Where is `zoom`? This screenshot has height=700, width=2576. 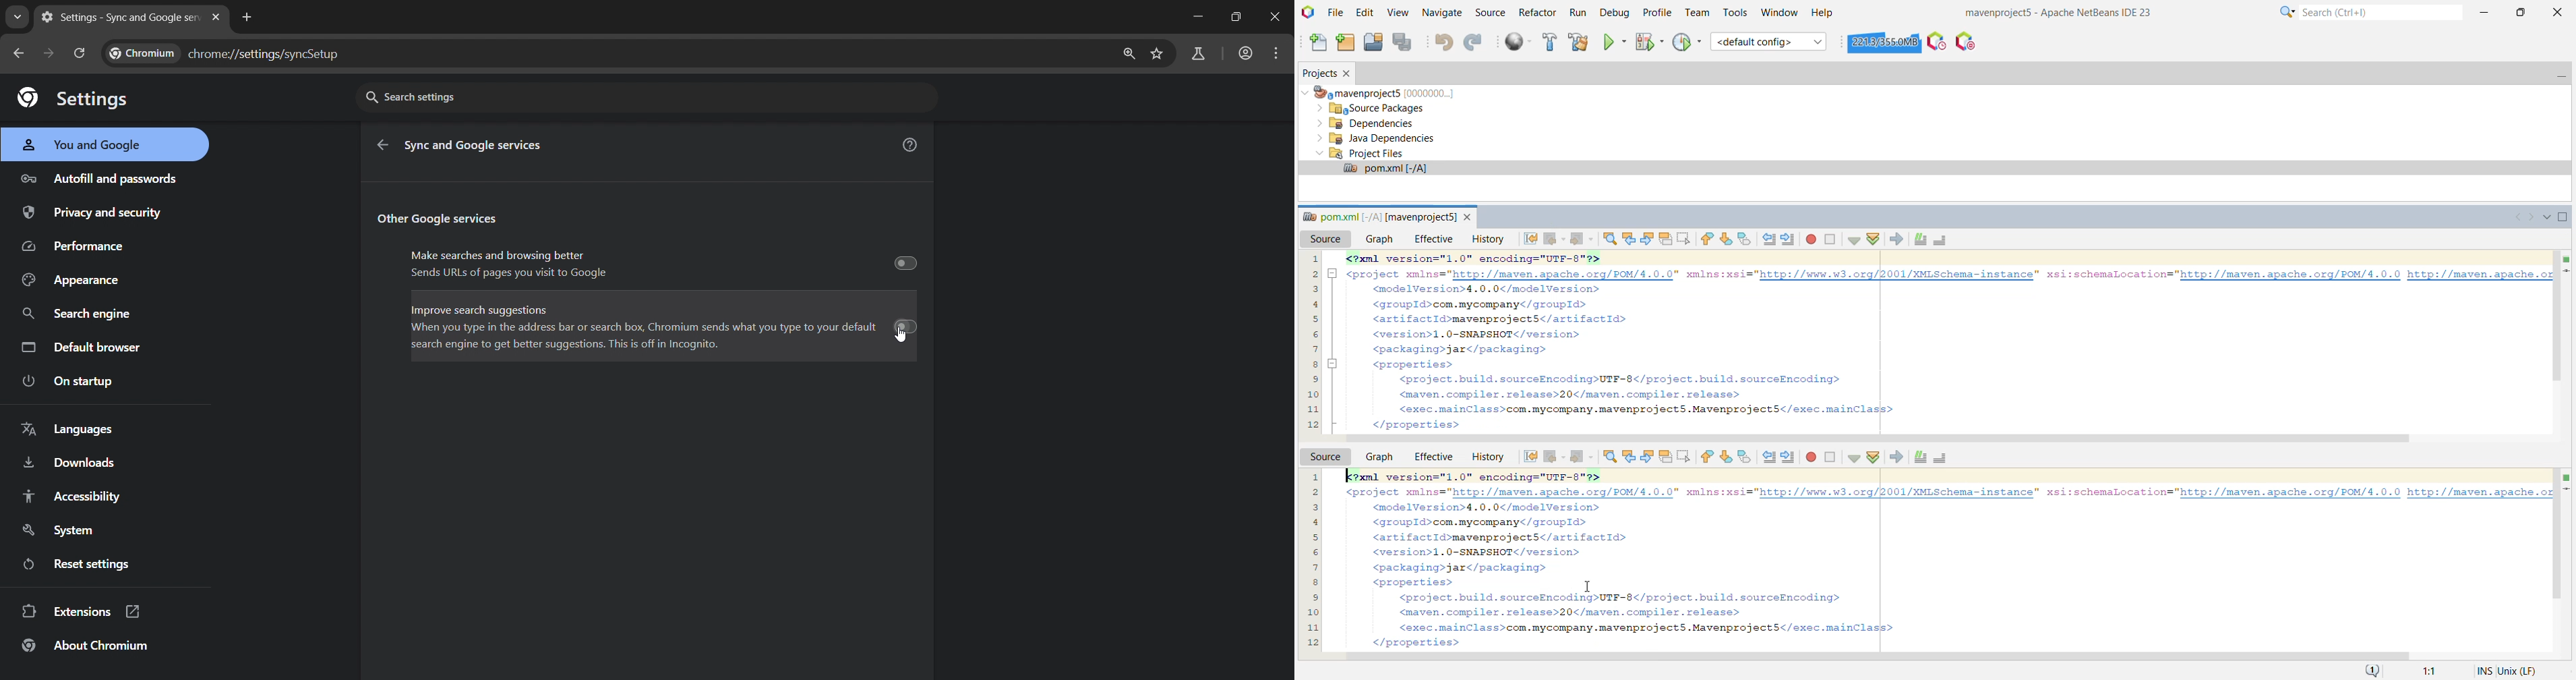
zoom is located at coordinates (1128, 53).